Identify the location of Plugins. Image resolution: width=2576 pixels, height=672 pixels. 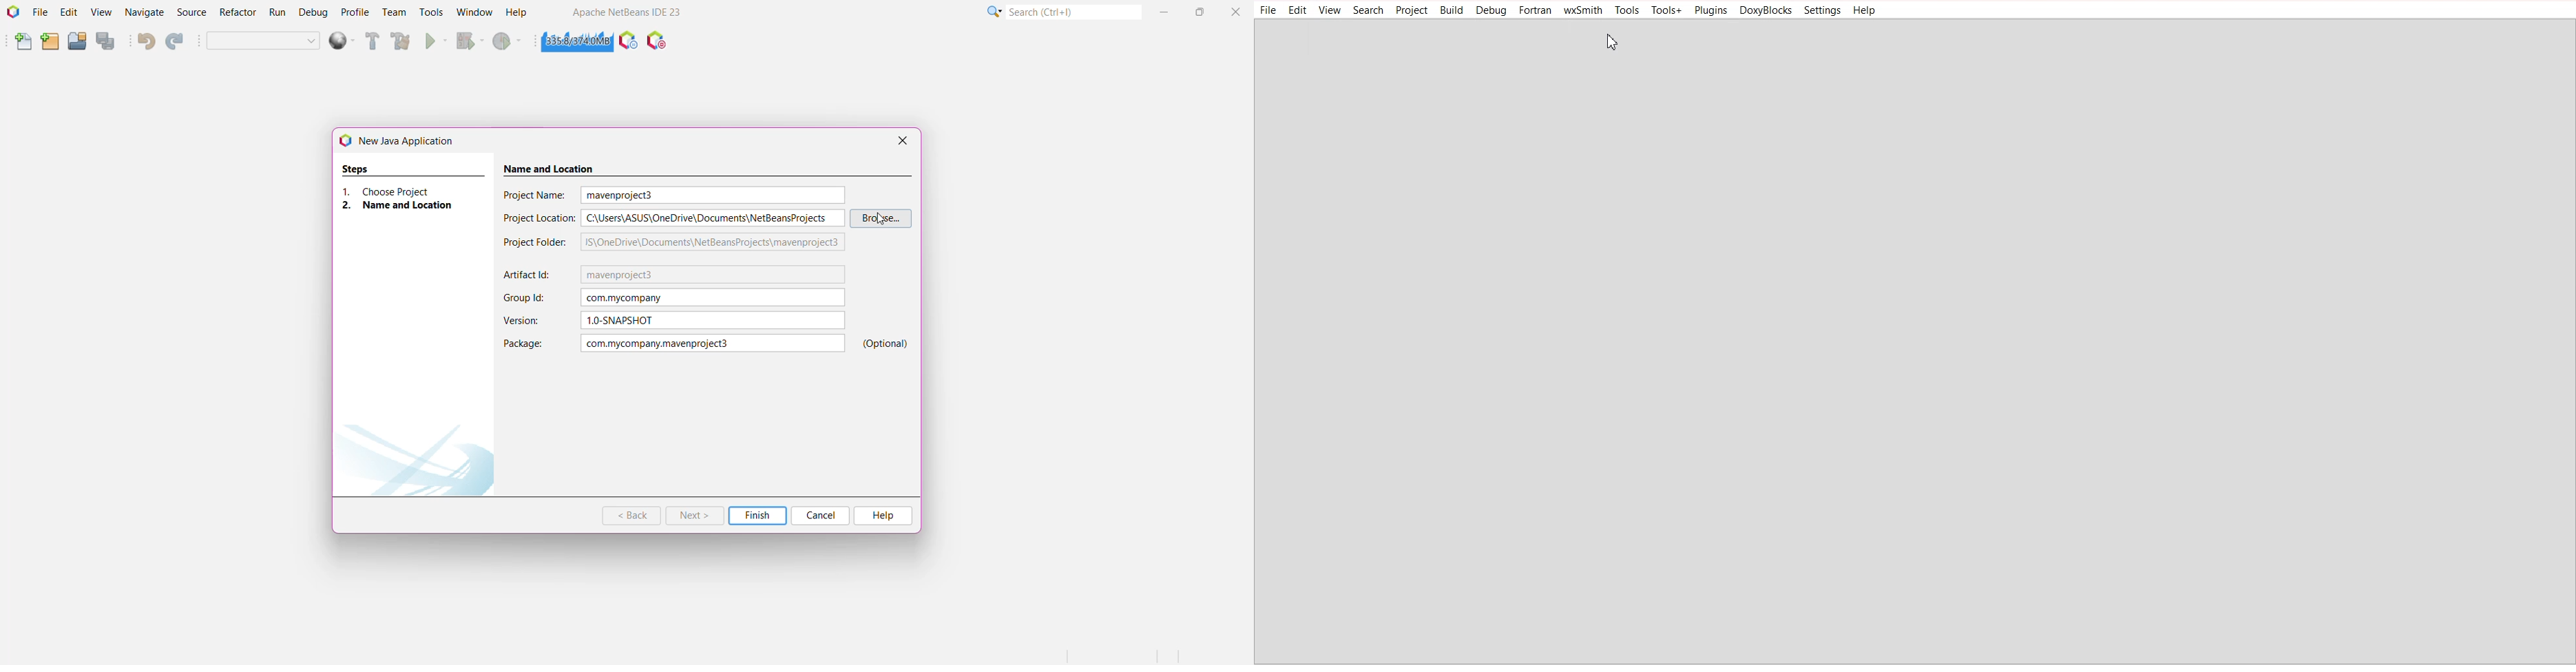
(1710, 11).